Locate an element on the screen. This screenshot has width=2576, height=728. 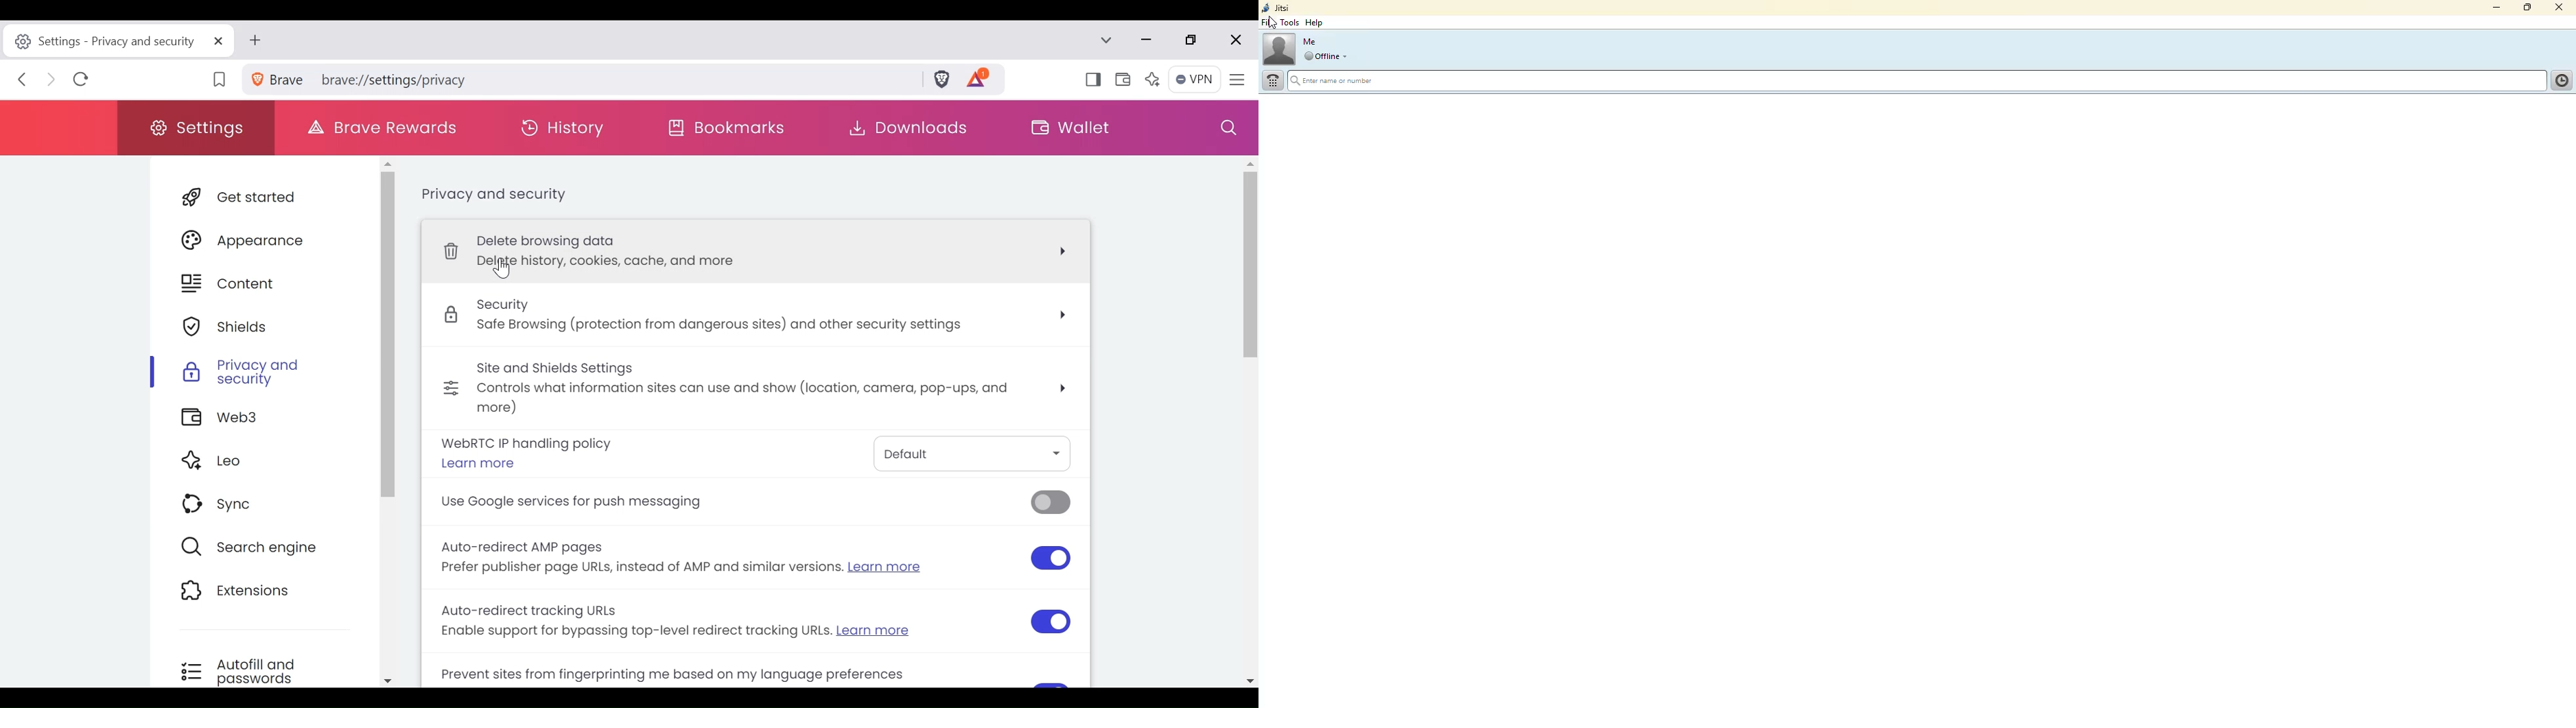
Extensions is located at coordinates (257, 593).